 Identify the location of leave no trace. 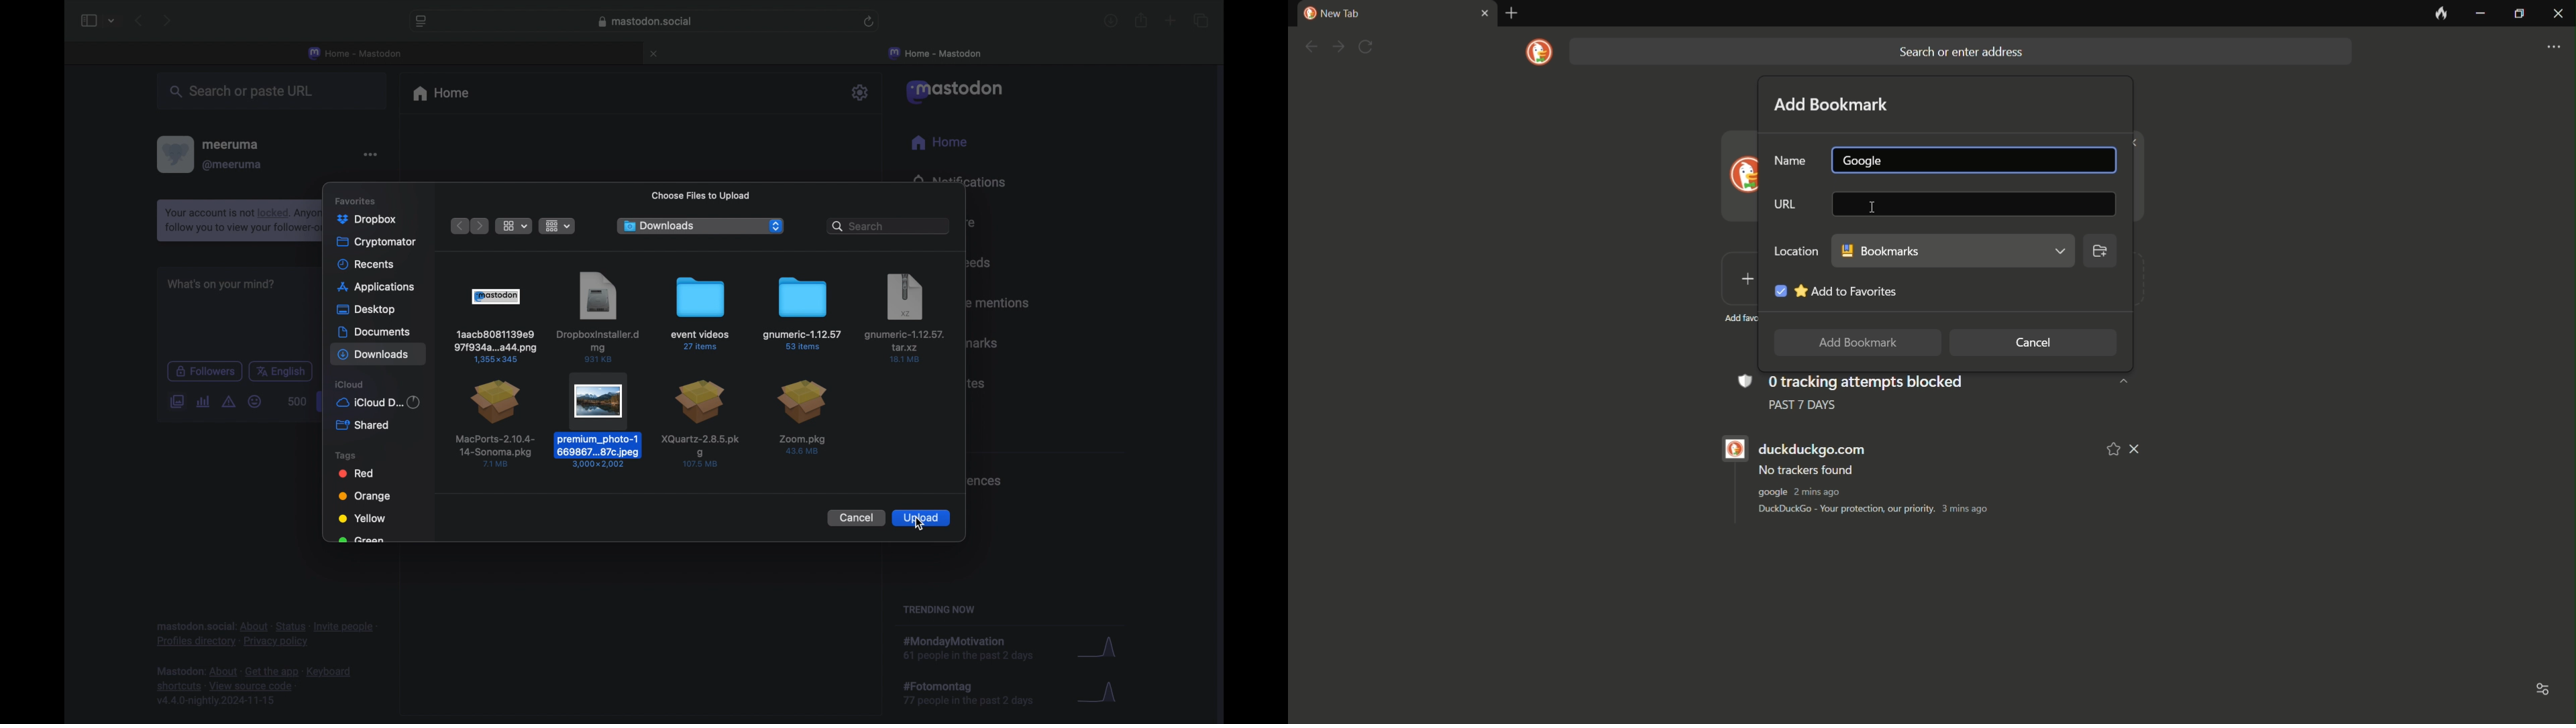
(2440, 14).